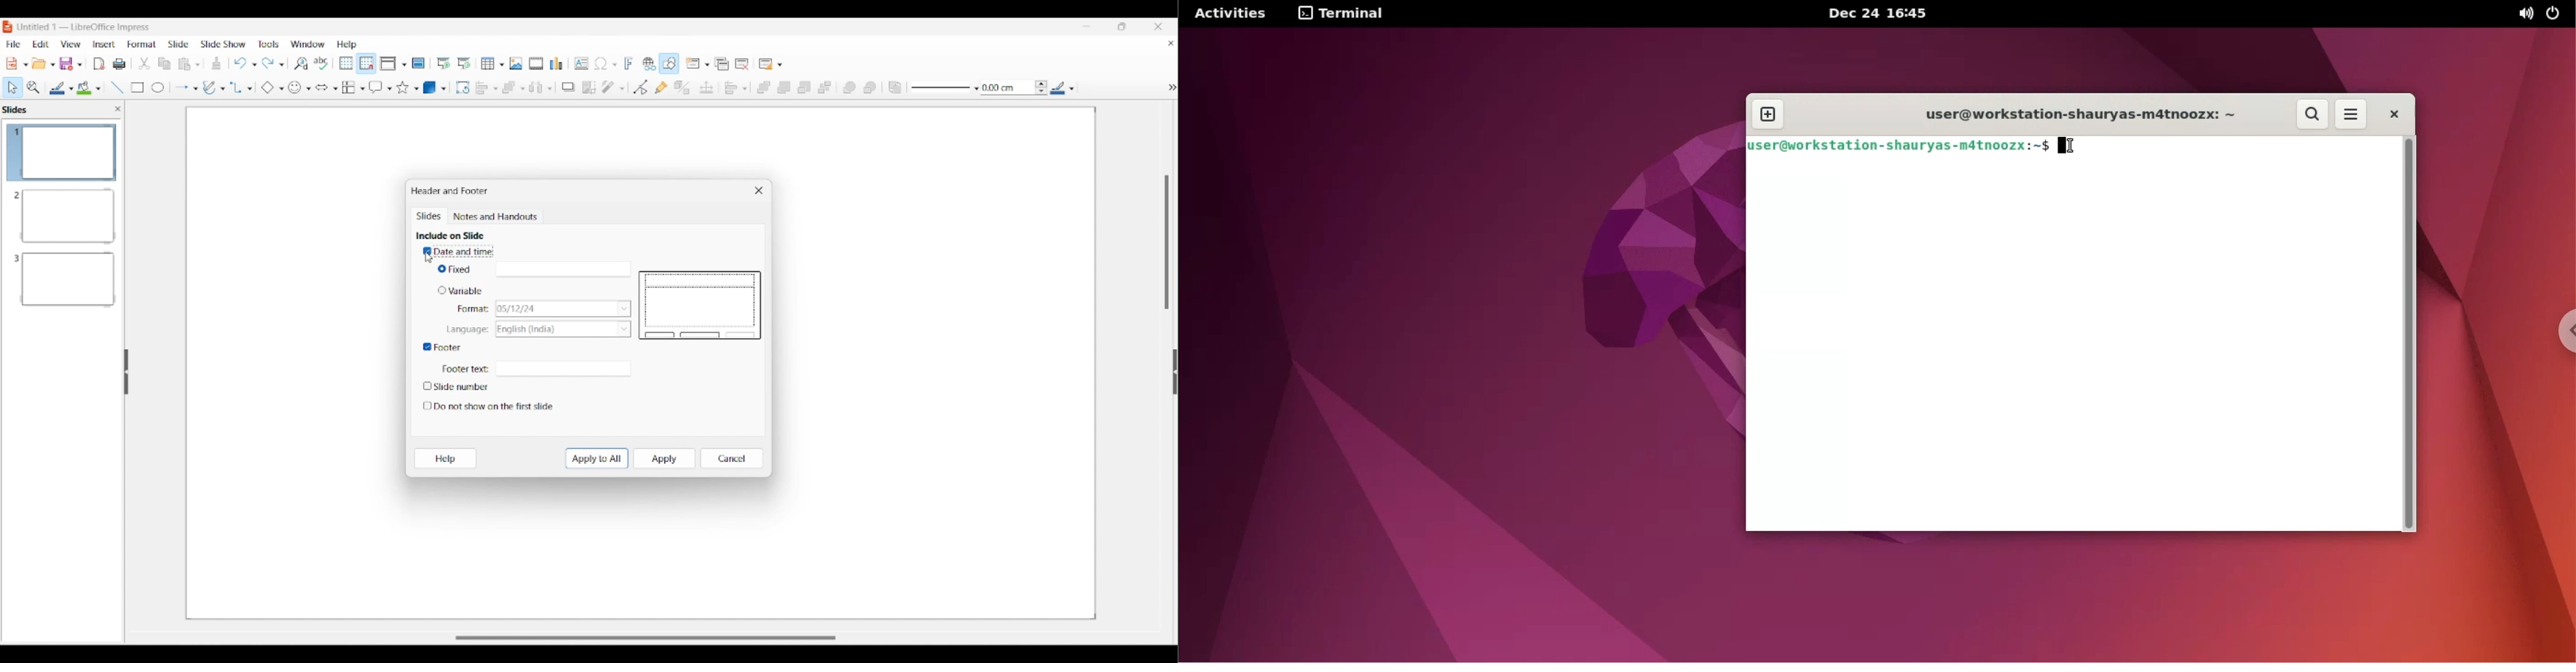 The image size is (2576, 672). What do you see at coordinates (8, 27) in the screenshot?
I see `Software logo` at bounding box center [8, 27].